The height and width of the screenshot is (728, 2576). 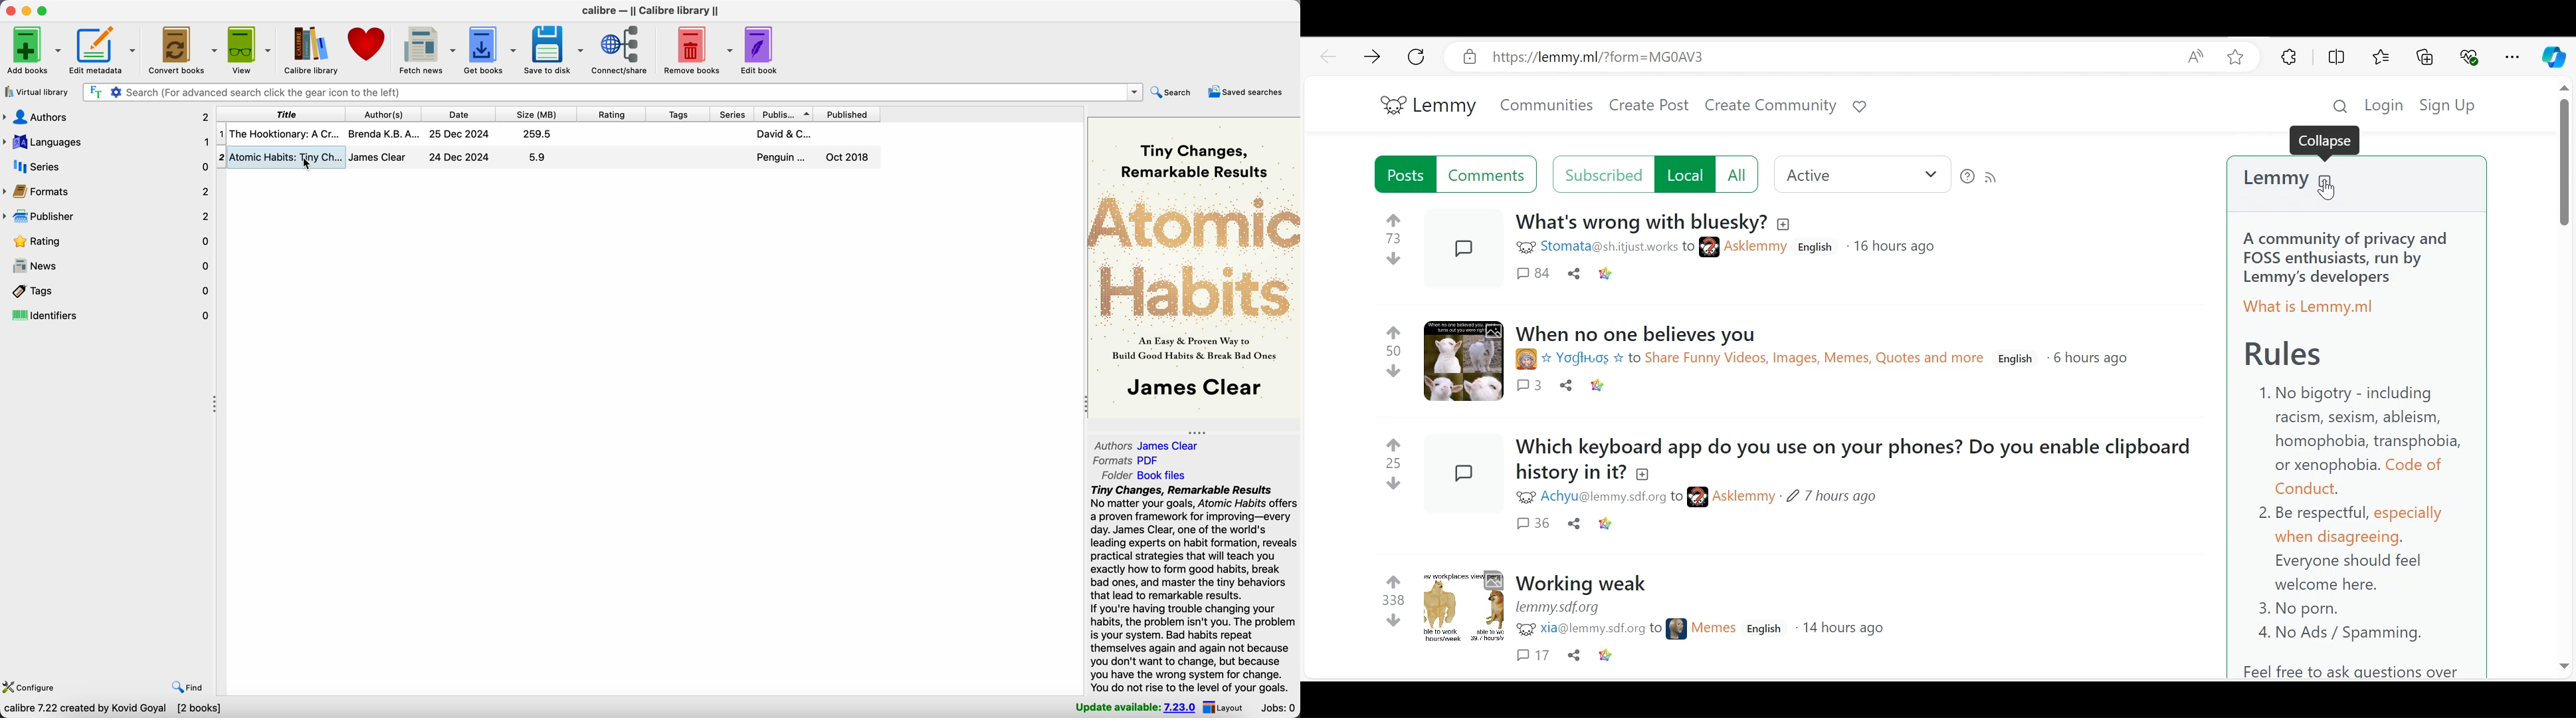 I want to click on publisher, so click(x=106, y=216).